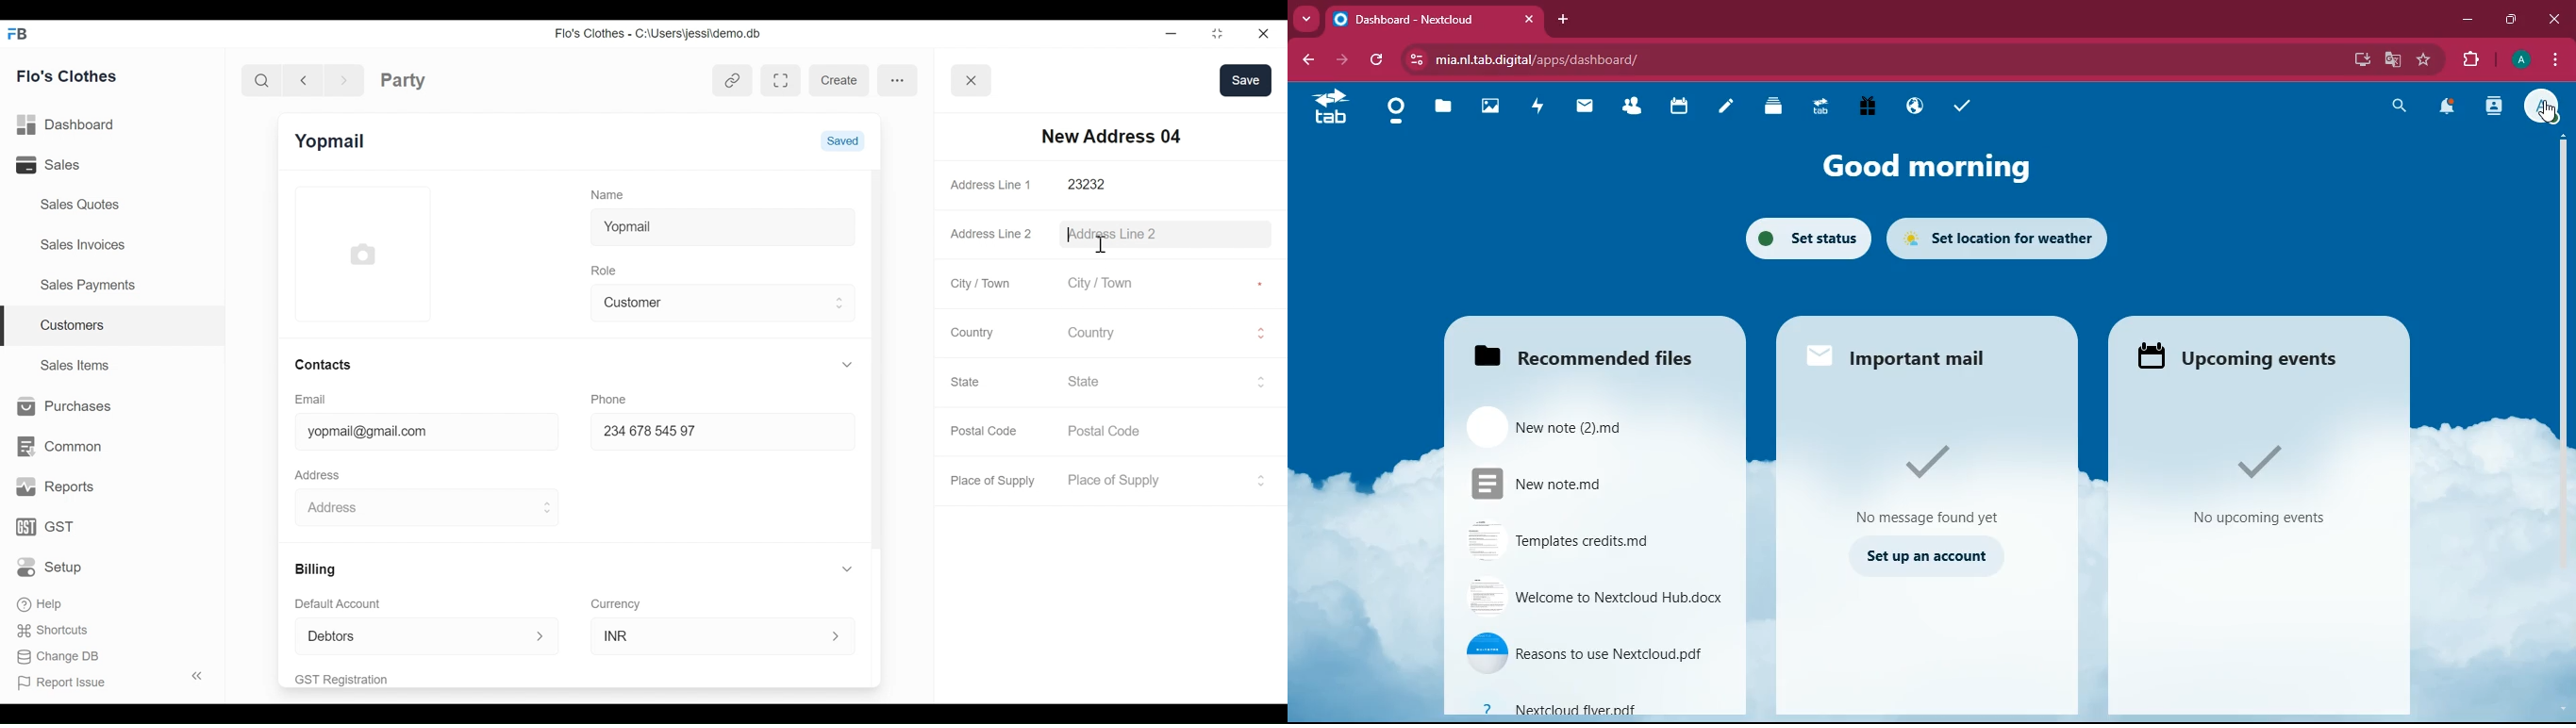  What do you see at coordinates (365, 253) in the screenshot?
I see `Profile Picture` at bounding box center [365, 253].